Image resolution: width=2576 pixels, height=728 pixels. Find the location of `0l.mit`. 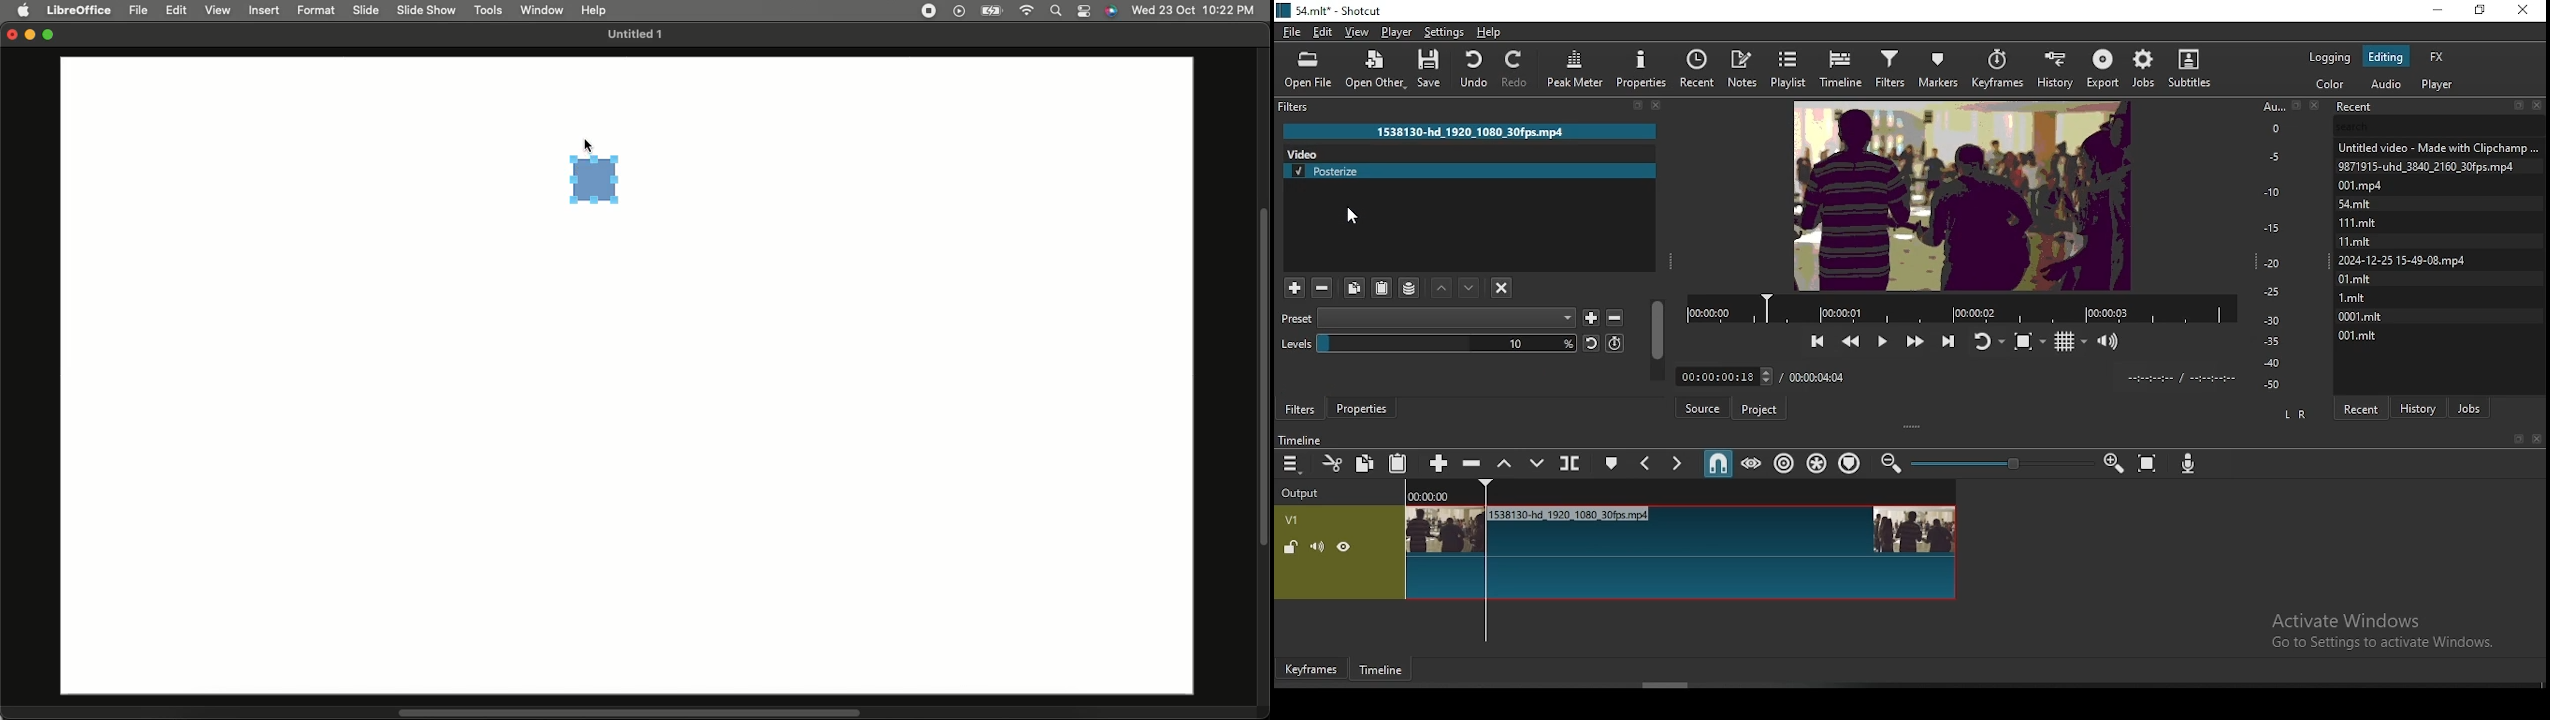

0l.mit is located at coordinates (2355, 278).